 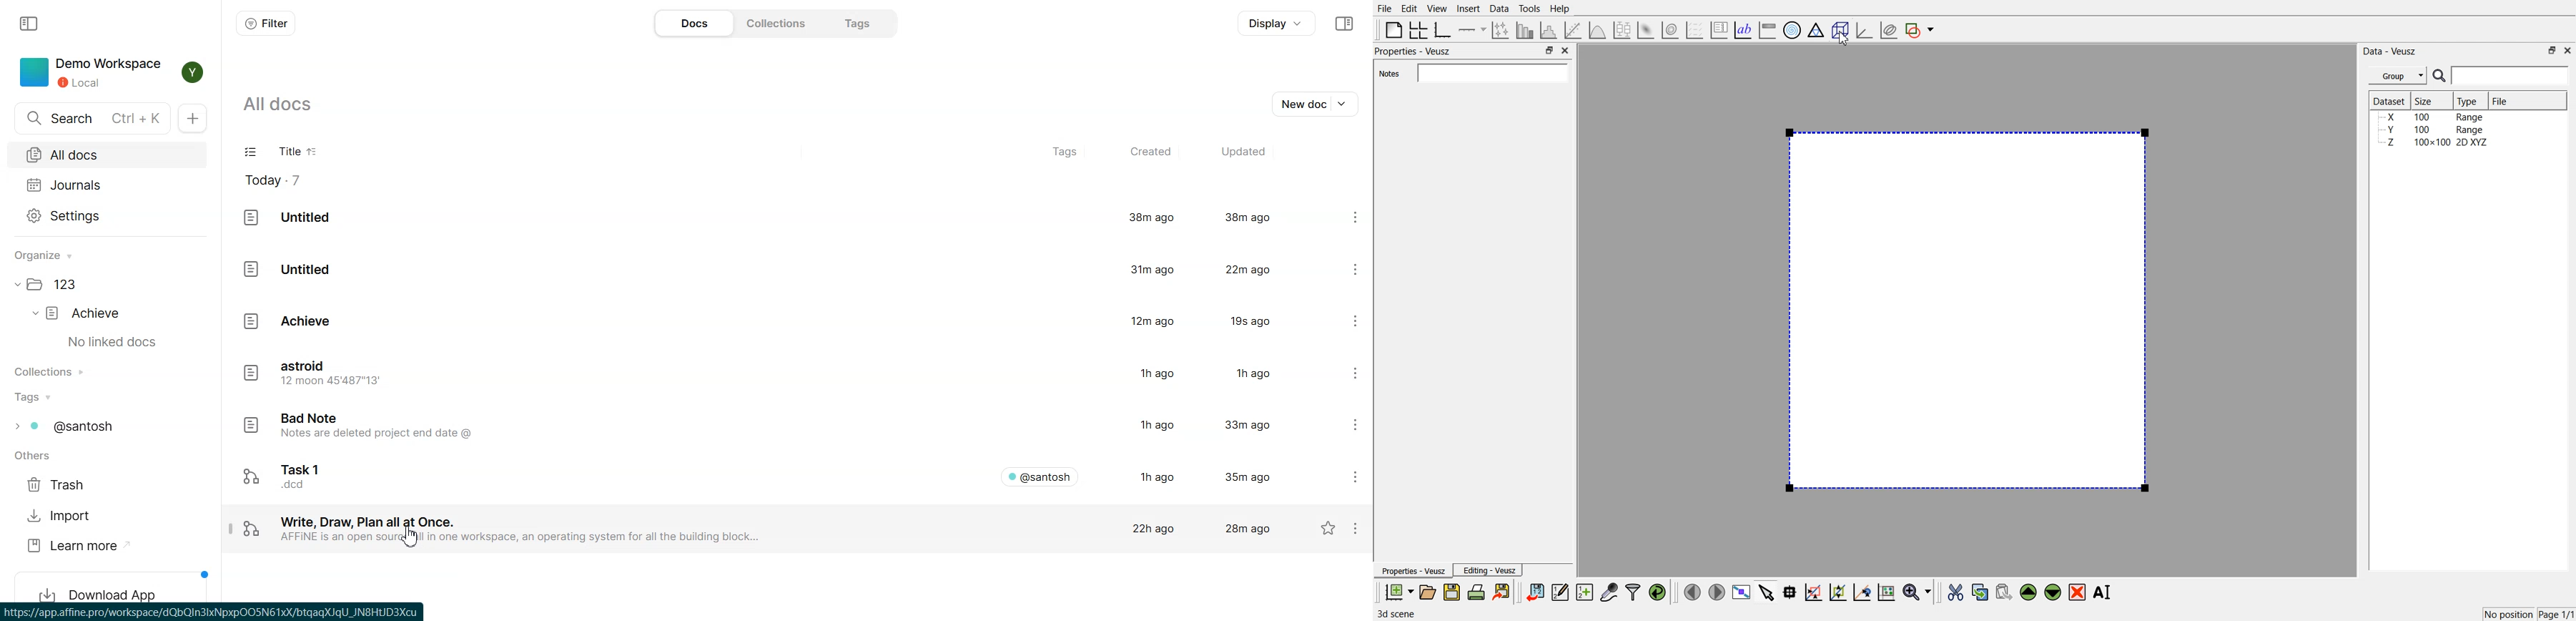 What do you see at coordinates (2434, 130) in the screenshot?
I see `Y 100 Range` at bounding box center [2434, 130].